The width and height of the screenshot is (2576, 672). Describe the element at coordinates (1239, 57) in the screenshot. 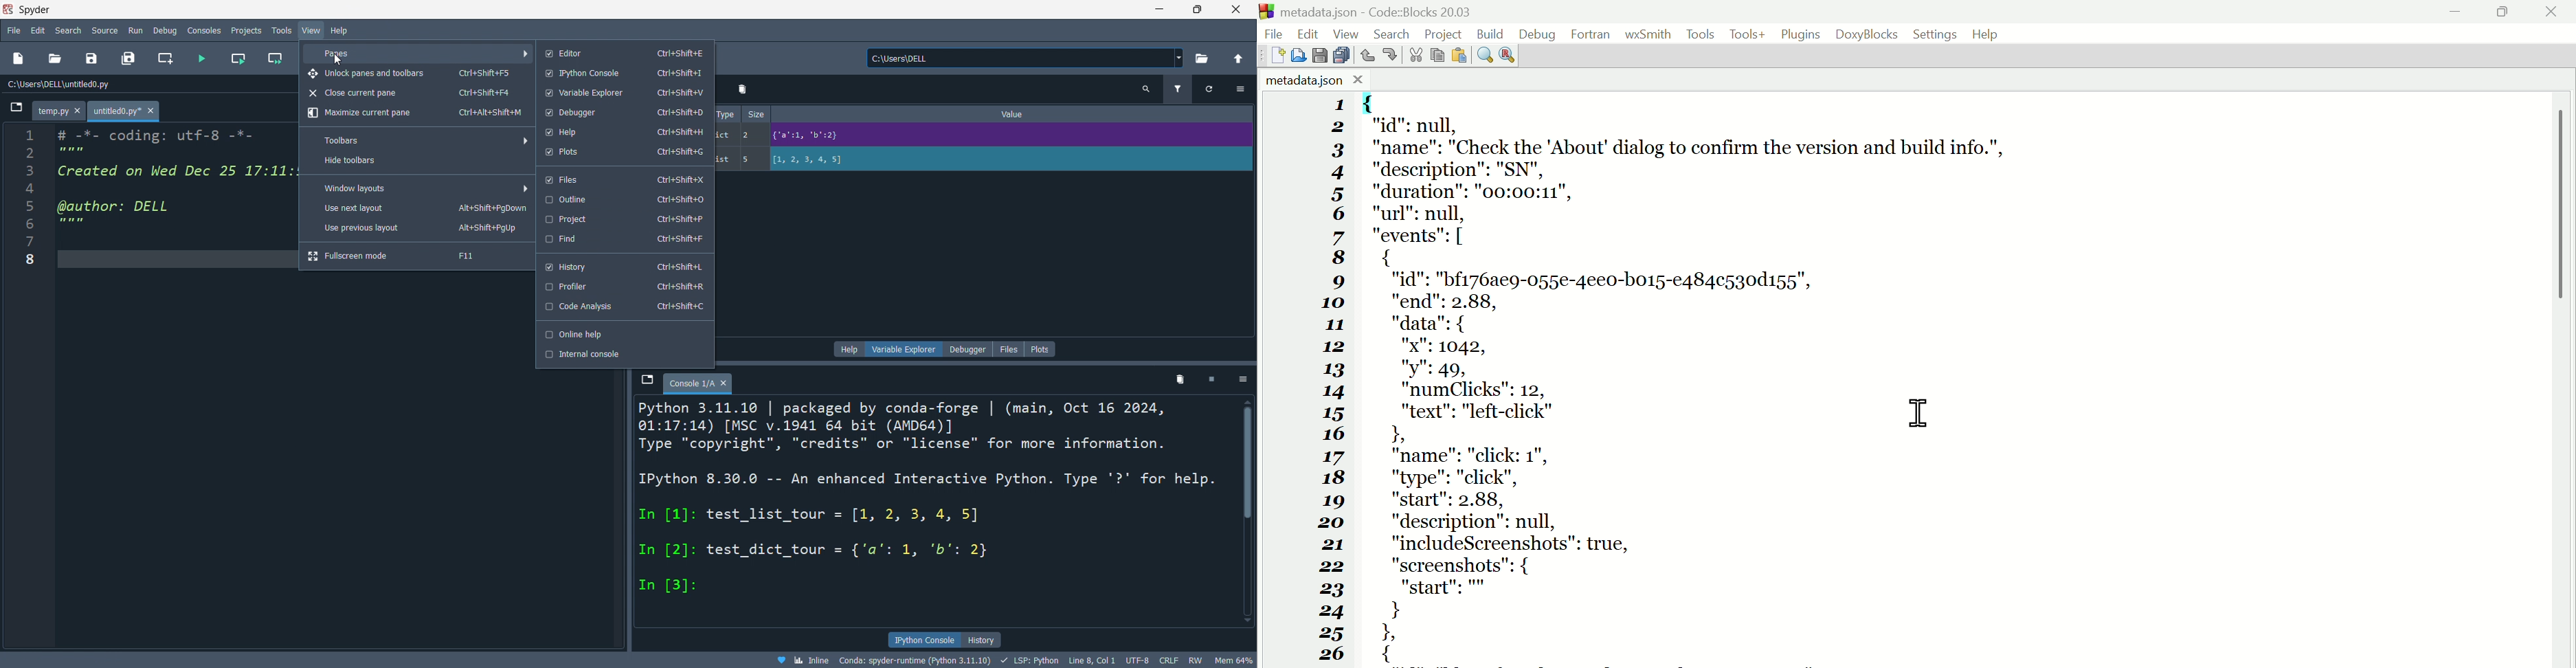

I see `open parent directory` at that location.